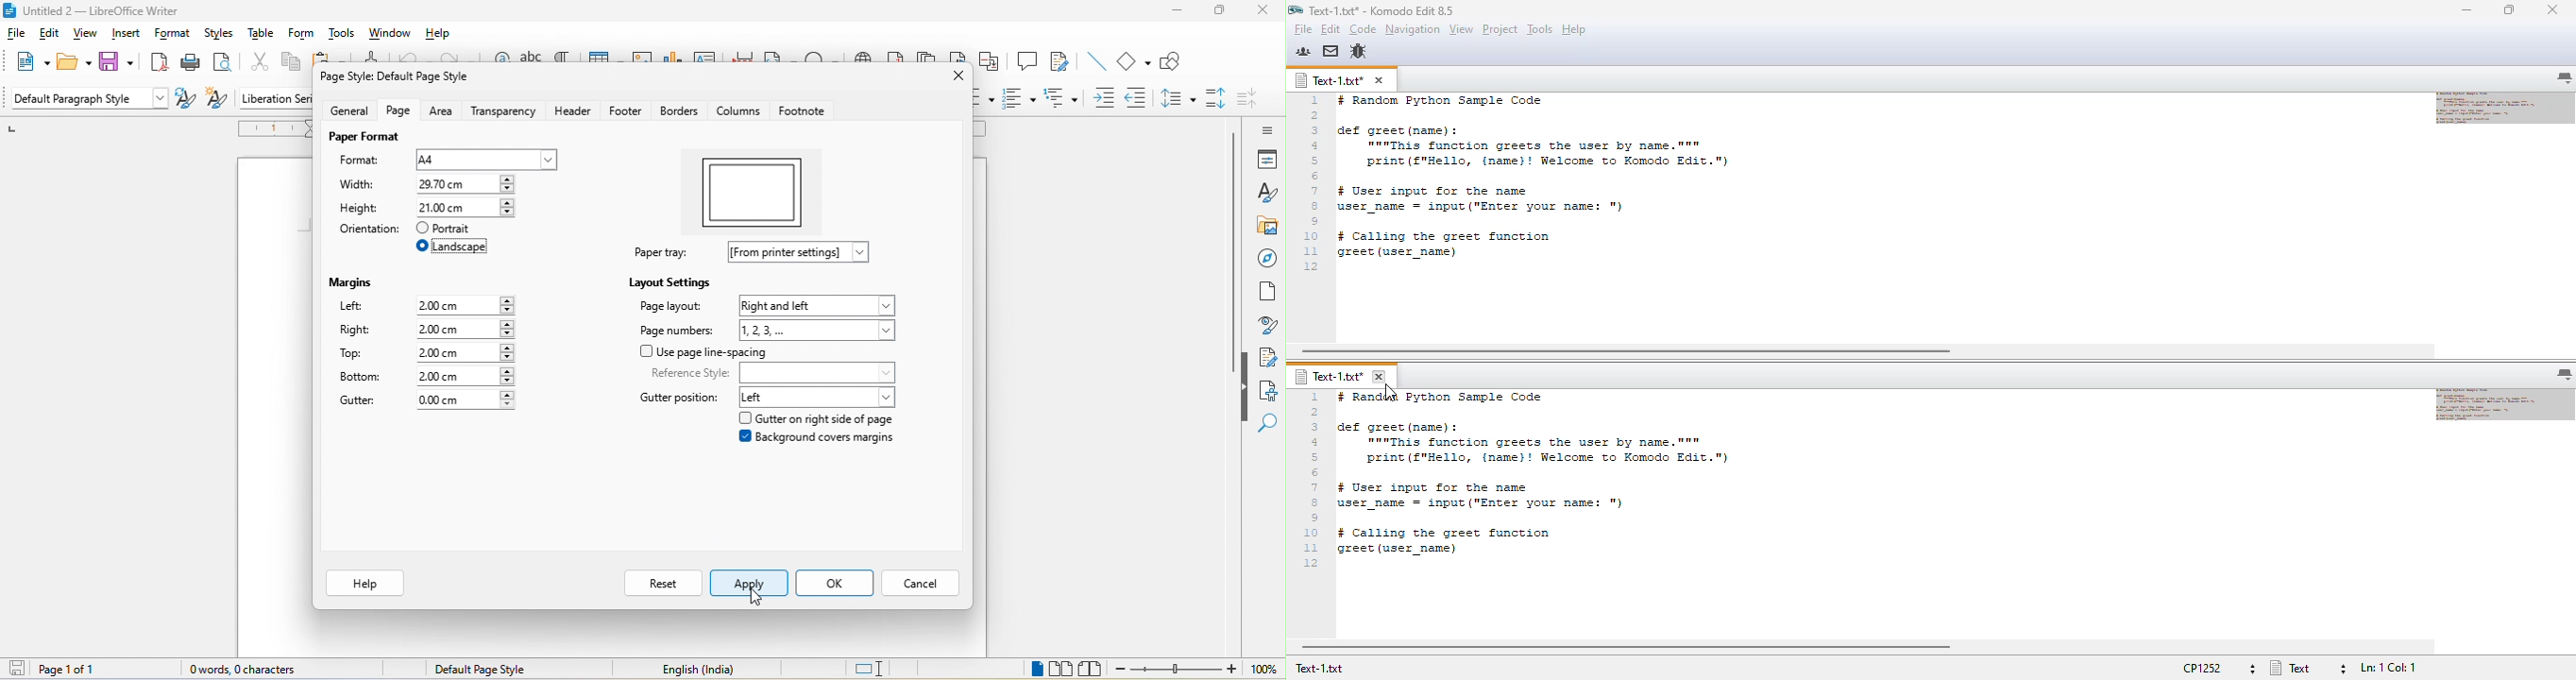  Describe the element at coordinates (1232, 253) in the screenshot. I see `vertical scroll bar` at that location.